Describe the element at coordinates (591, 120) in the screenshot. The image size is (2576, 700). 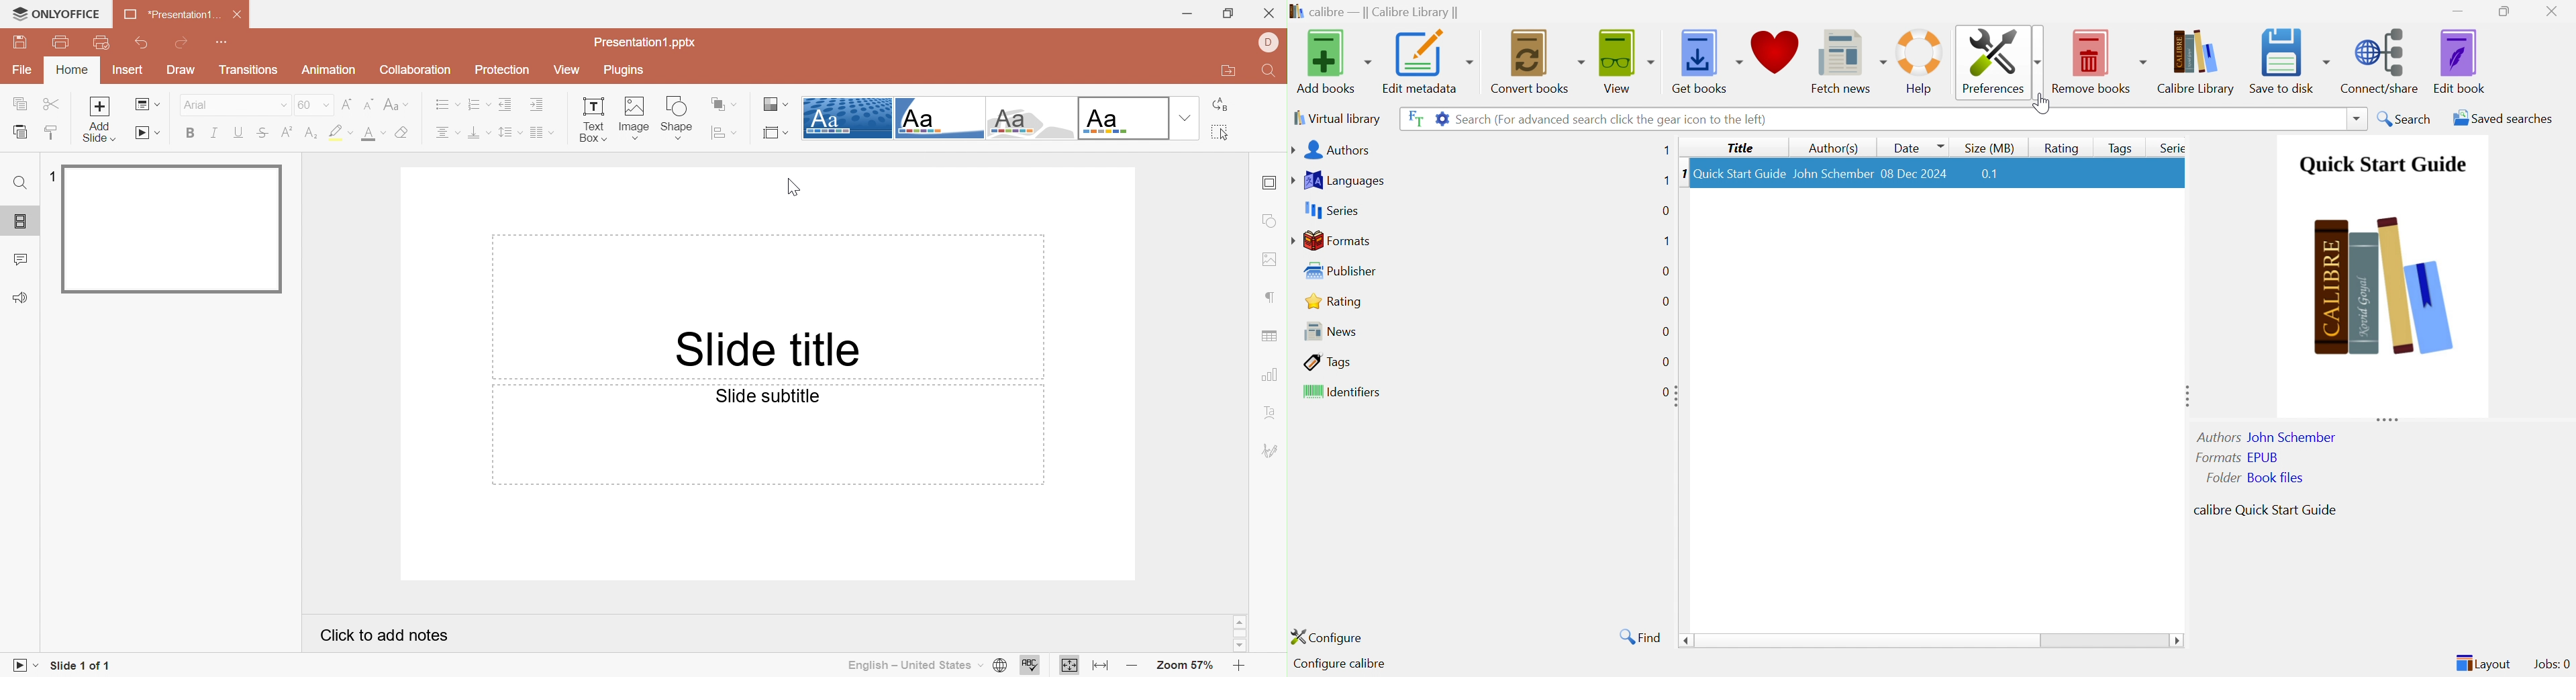
I see `Text box` at that location.